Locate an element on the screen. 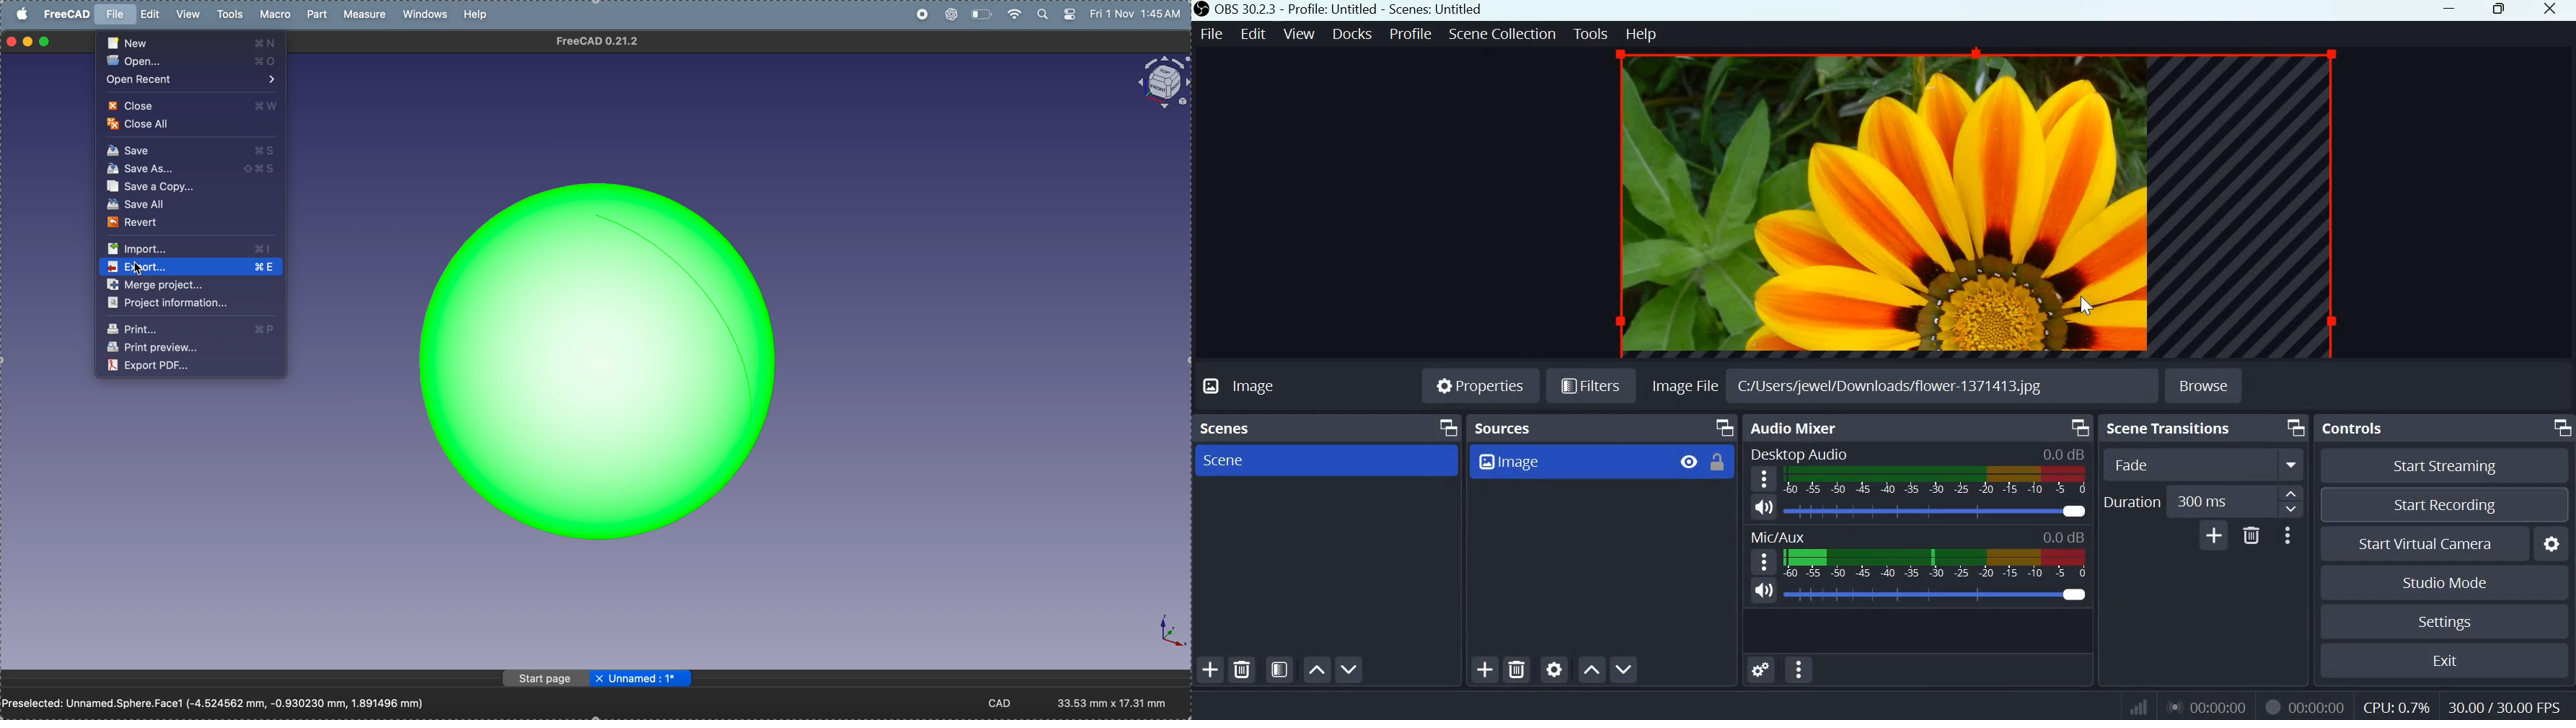 The height and width of the screenshot is (728, 2576). Remove selected scene is located at coordinates (1244, 669).